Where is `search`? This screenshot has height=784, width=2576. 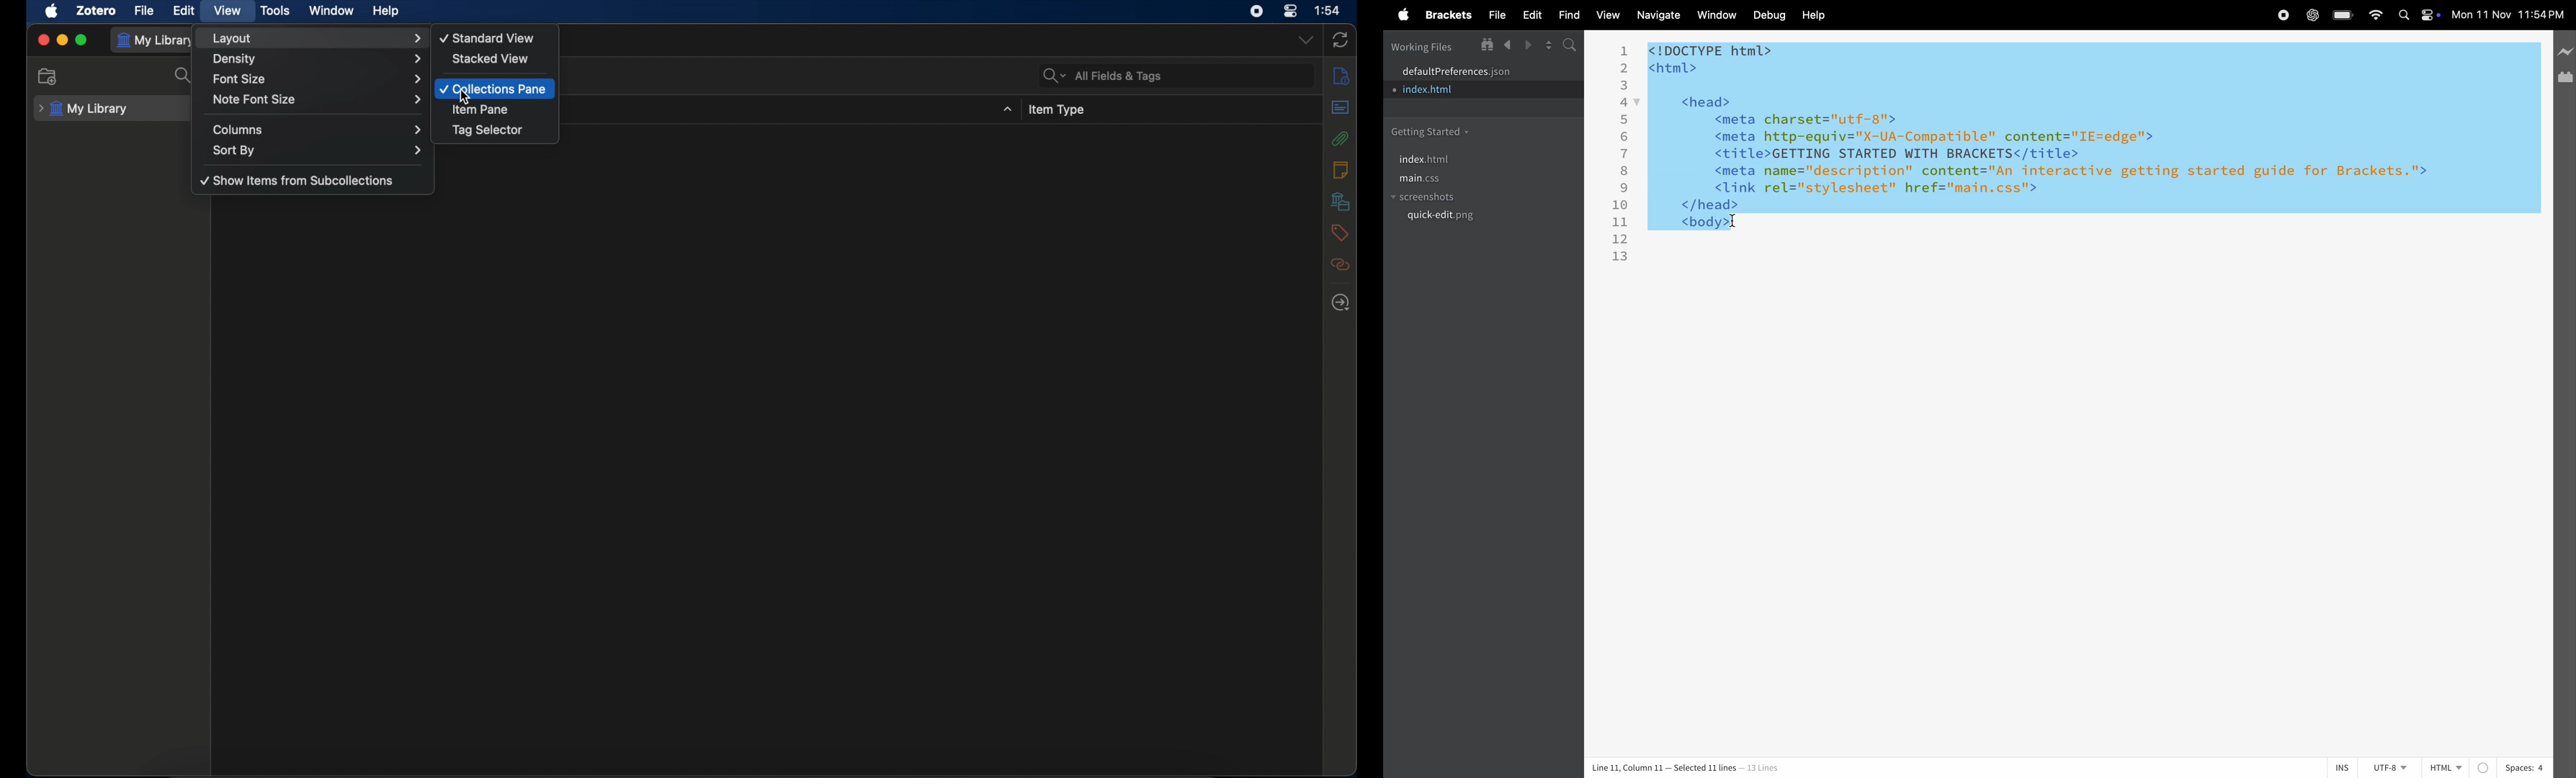
search is located at coordinates (1567, 46).